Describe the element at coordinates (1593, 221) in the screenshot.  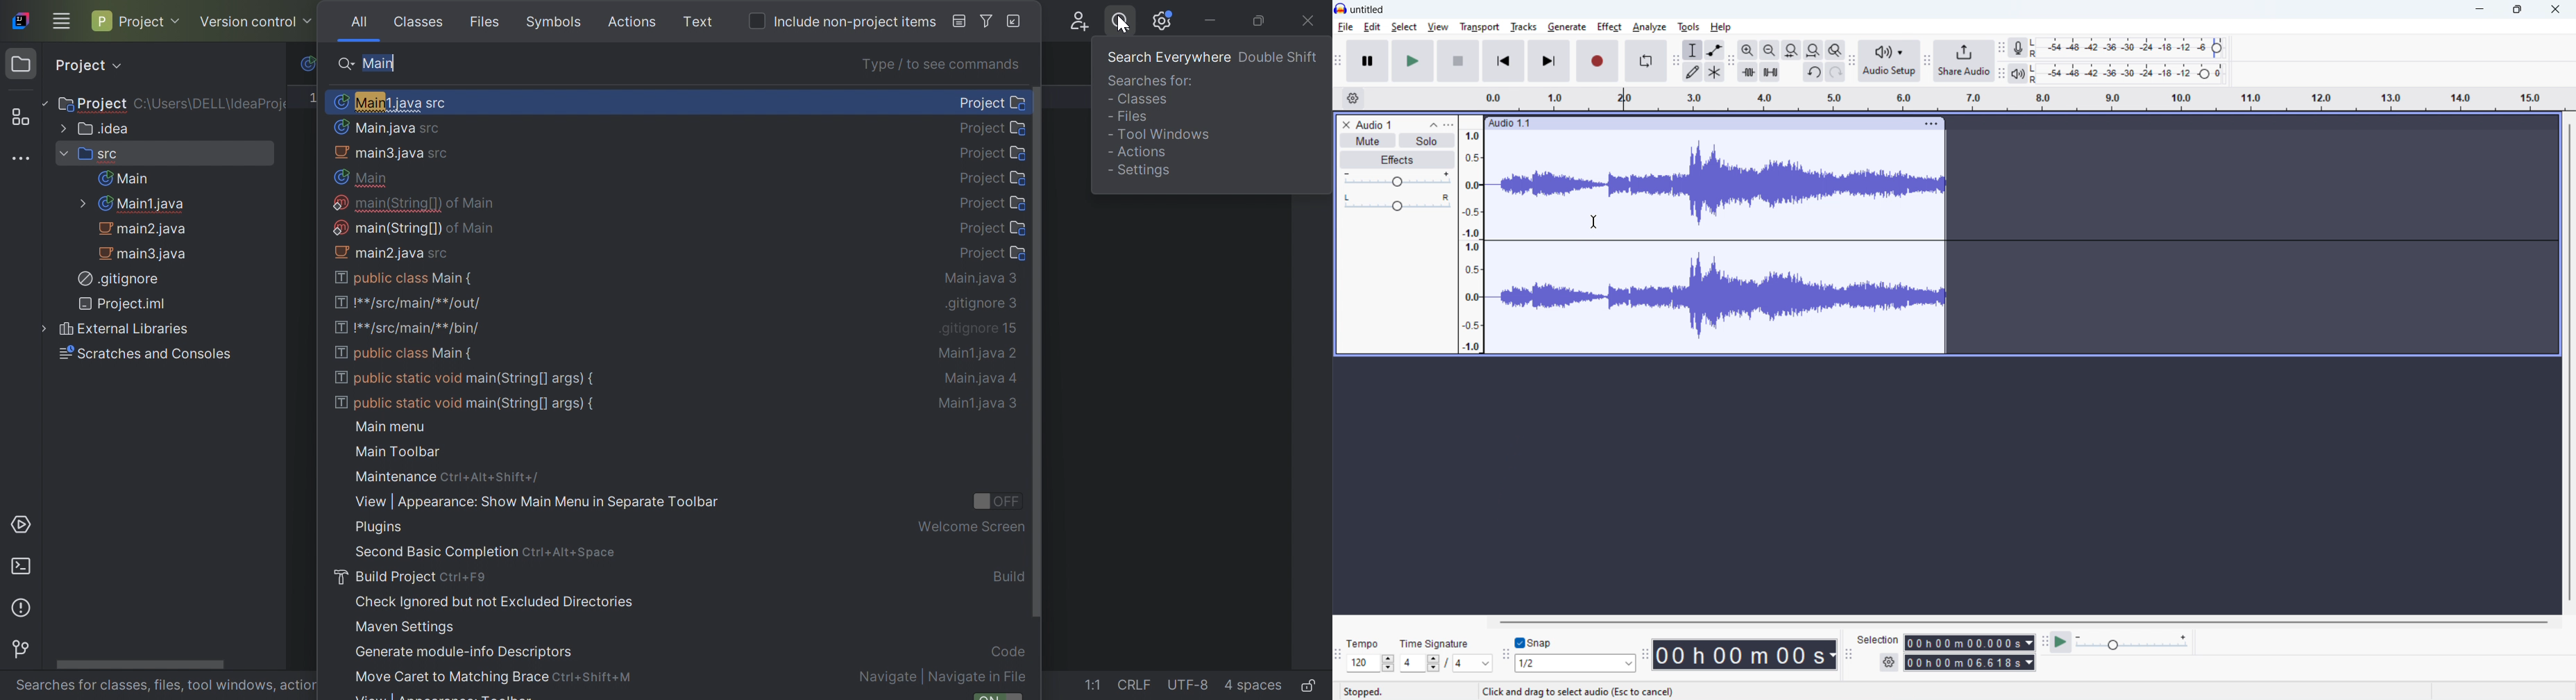
I see `cursor` at that location.